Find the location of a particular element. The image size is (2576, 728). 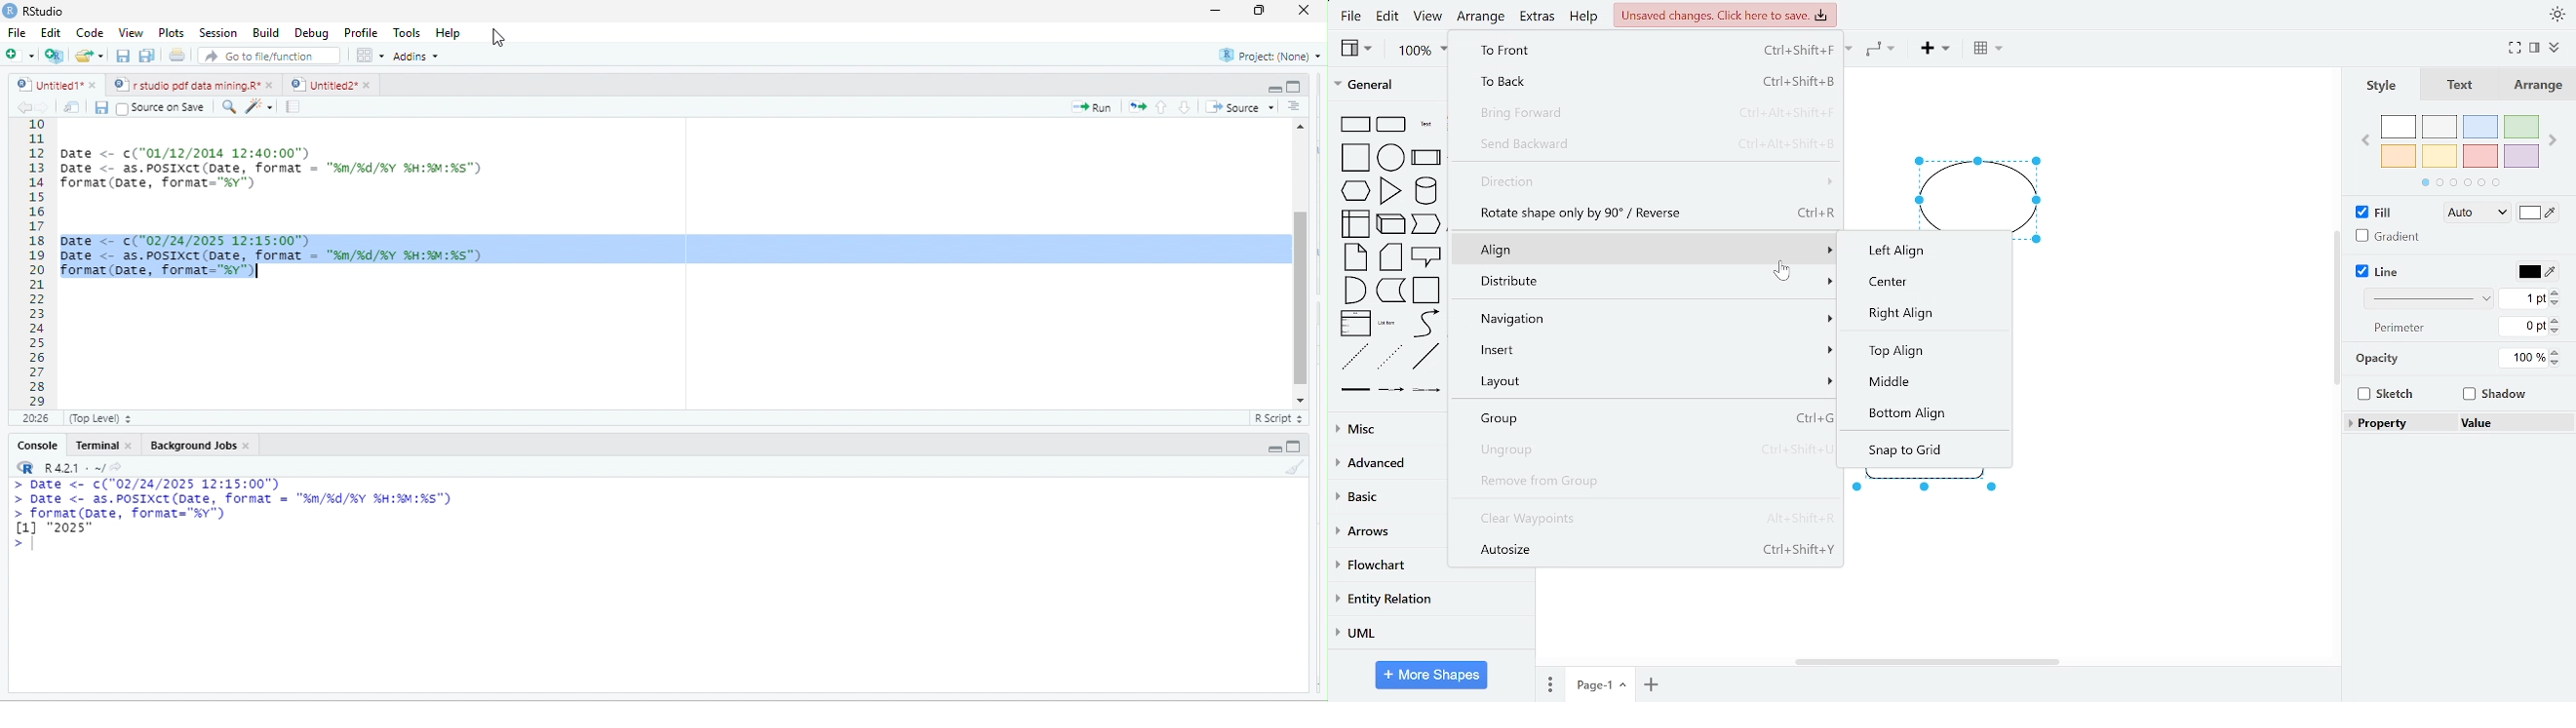

R Script & is located at coordinates (1276, 419).